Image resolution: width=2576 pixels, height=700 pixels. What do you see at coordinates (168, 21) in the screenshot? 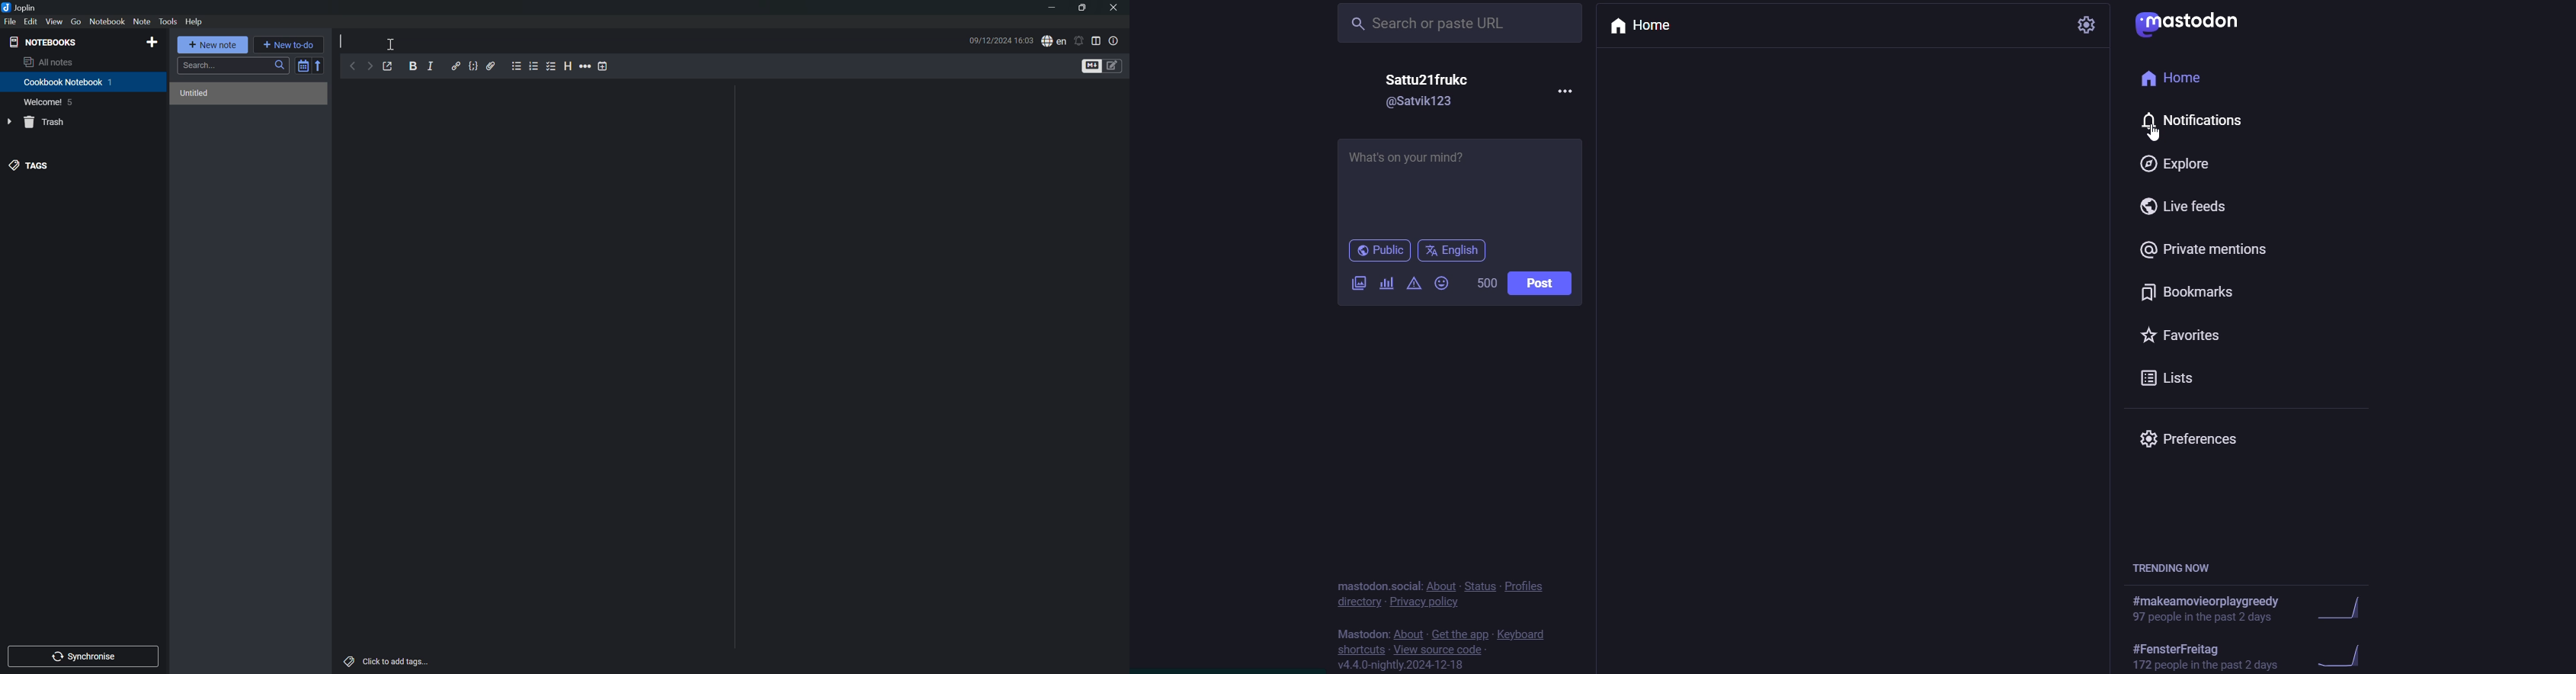
I see `Tools` at bounding box center [168, 21].